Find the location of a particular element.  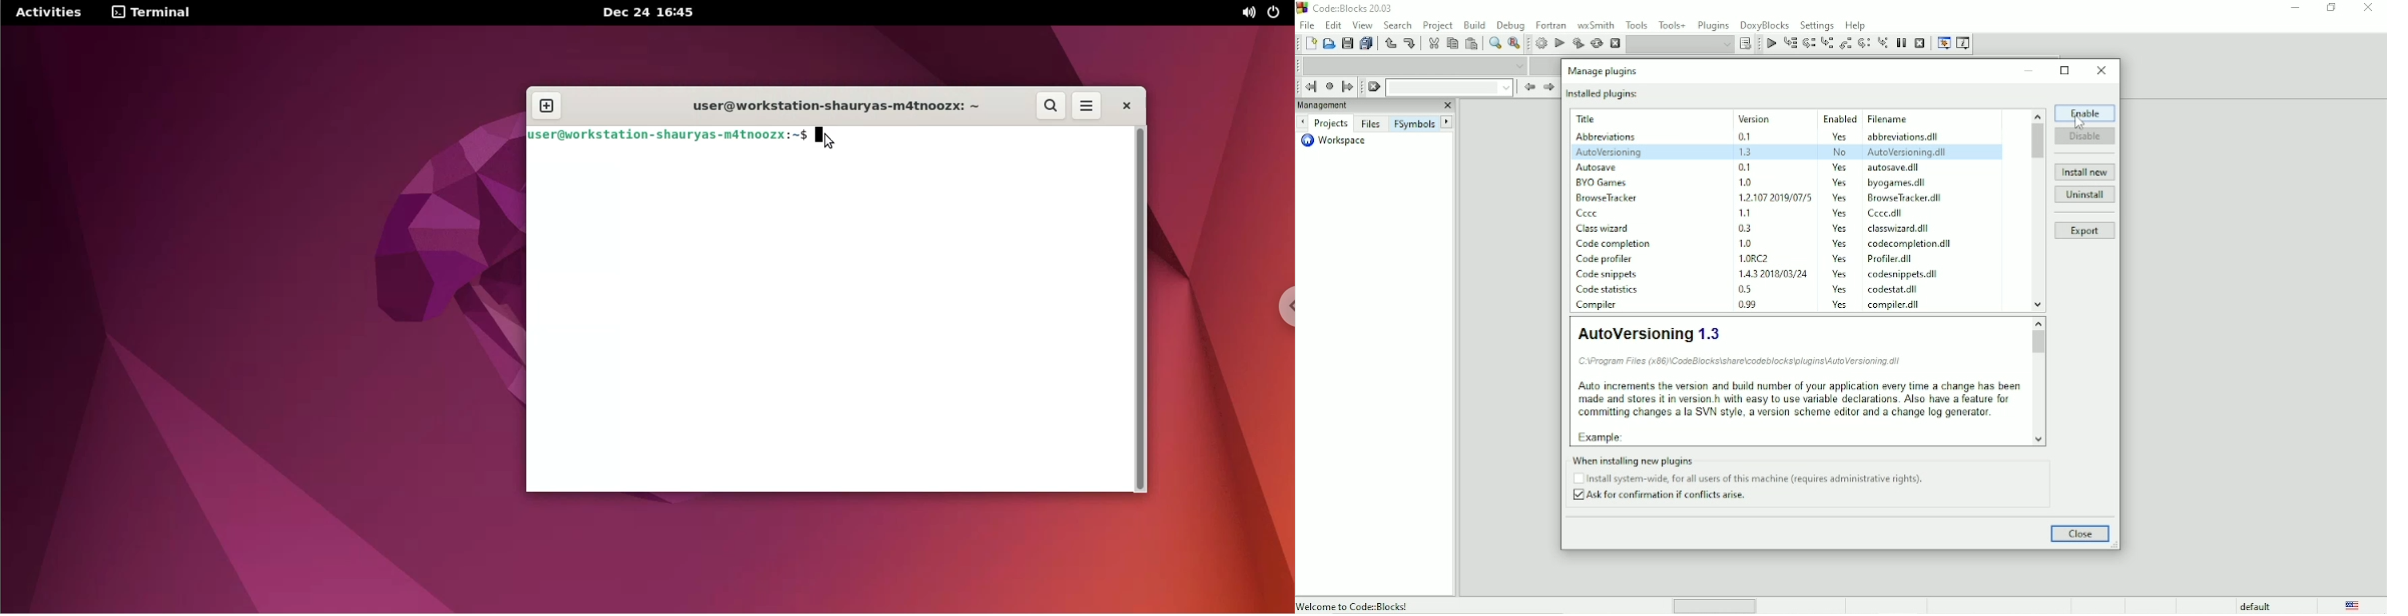

plugin is located at coordinates (1607, 227).